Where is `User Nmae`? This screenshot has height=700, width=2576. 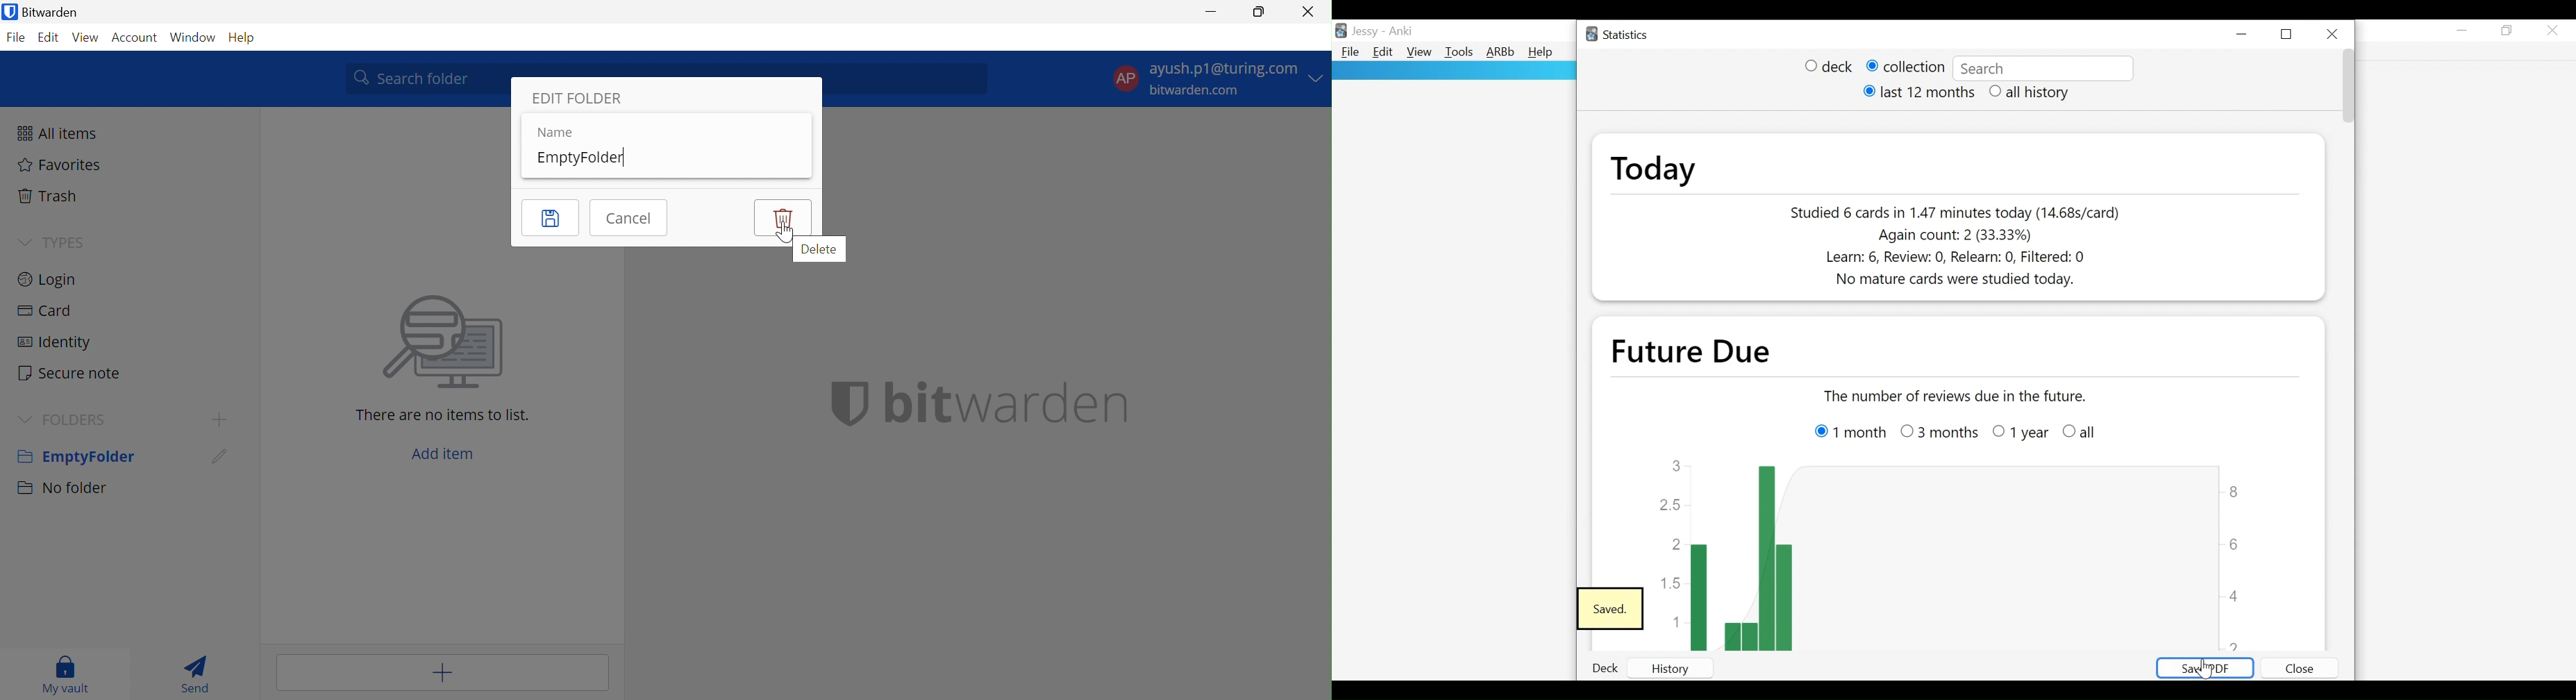
User Nmae is located at coordinates (1365, 34).